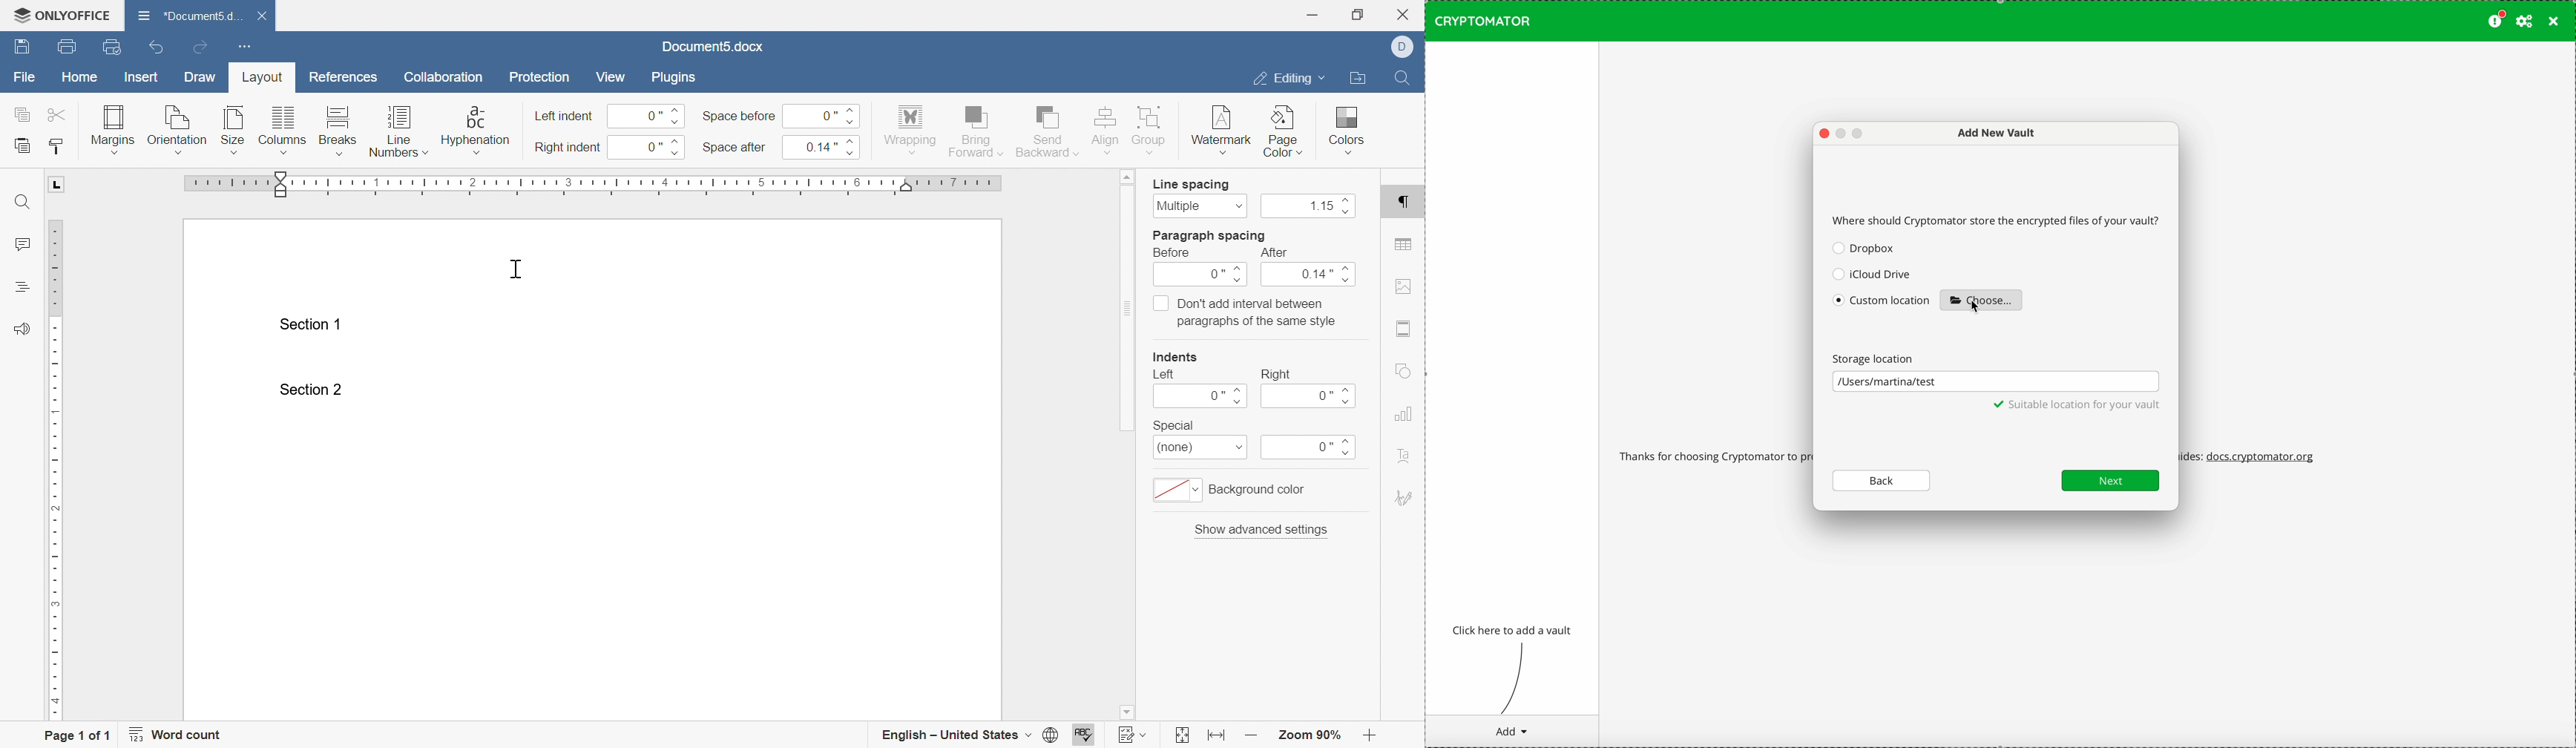 The image size is (2576, 756). Describe the element at coordinates (1284, 131) in the screenshot. I see `page color` at that location.